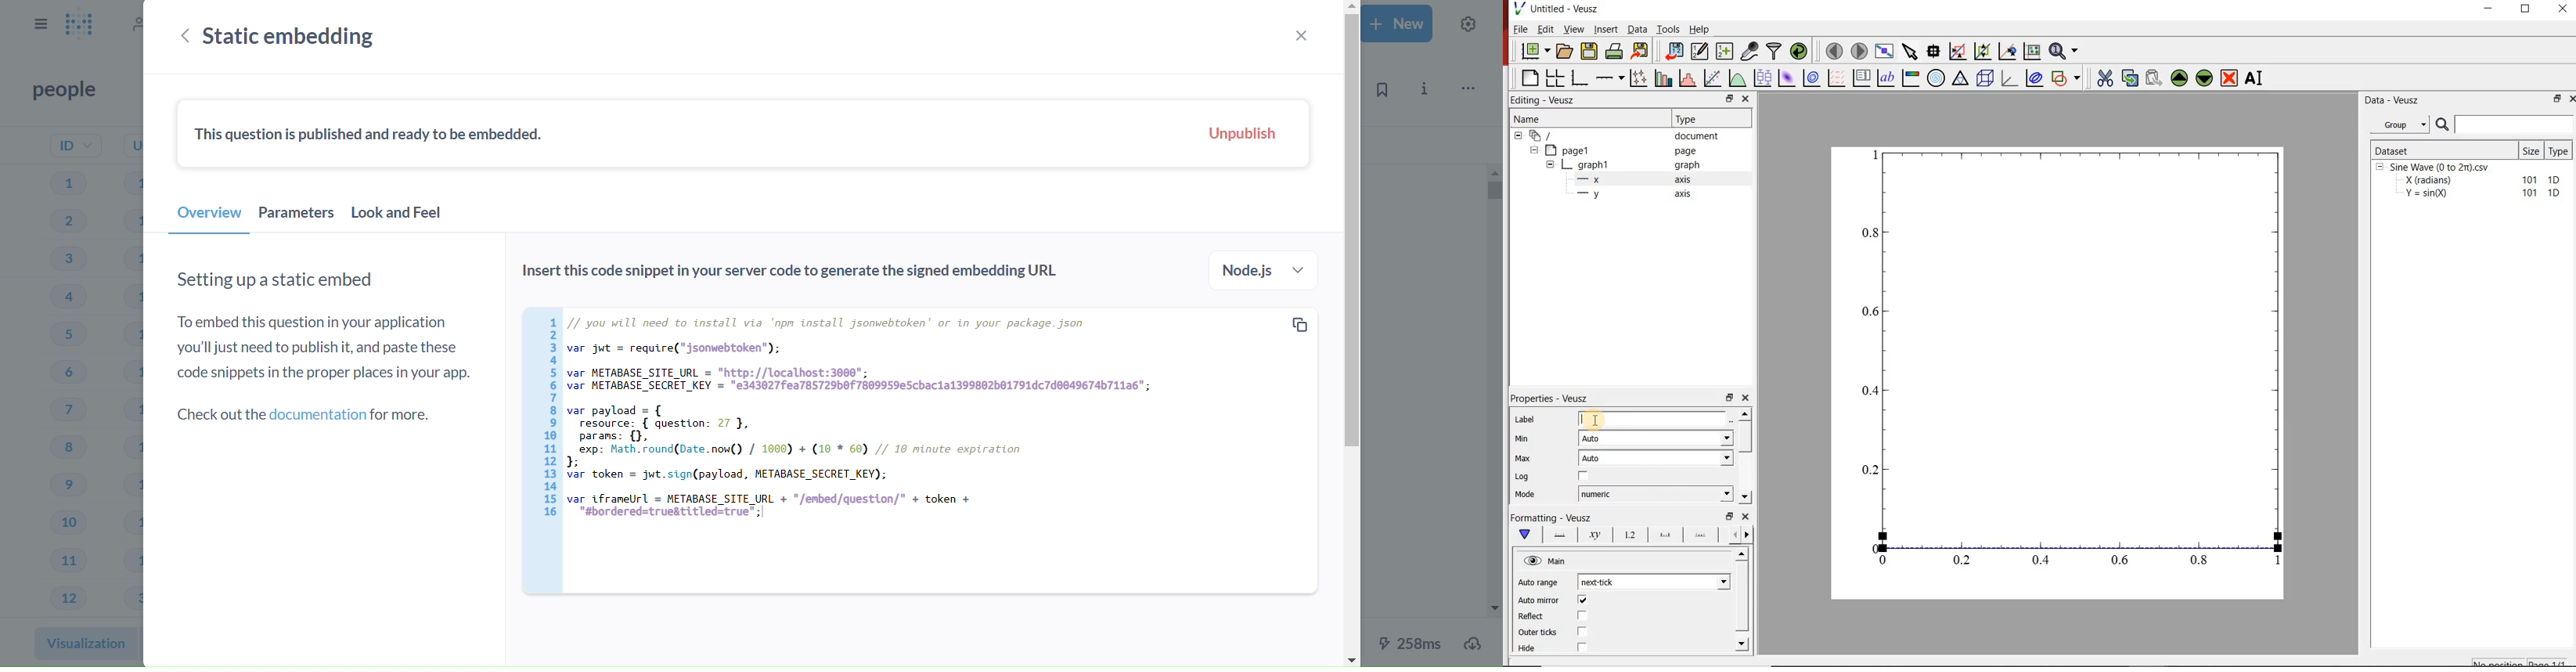 This screenshot has height=672, width=2576. I want to click on reload linked datasets, so click(1801, 51).